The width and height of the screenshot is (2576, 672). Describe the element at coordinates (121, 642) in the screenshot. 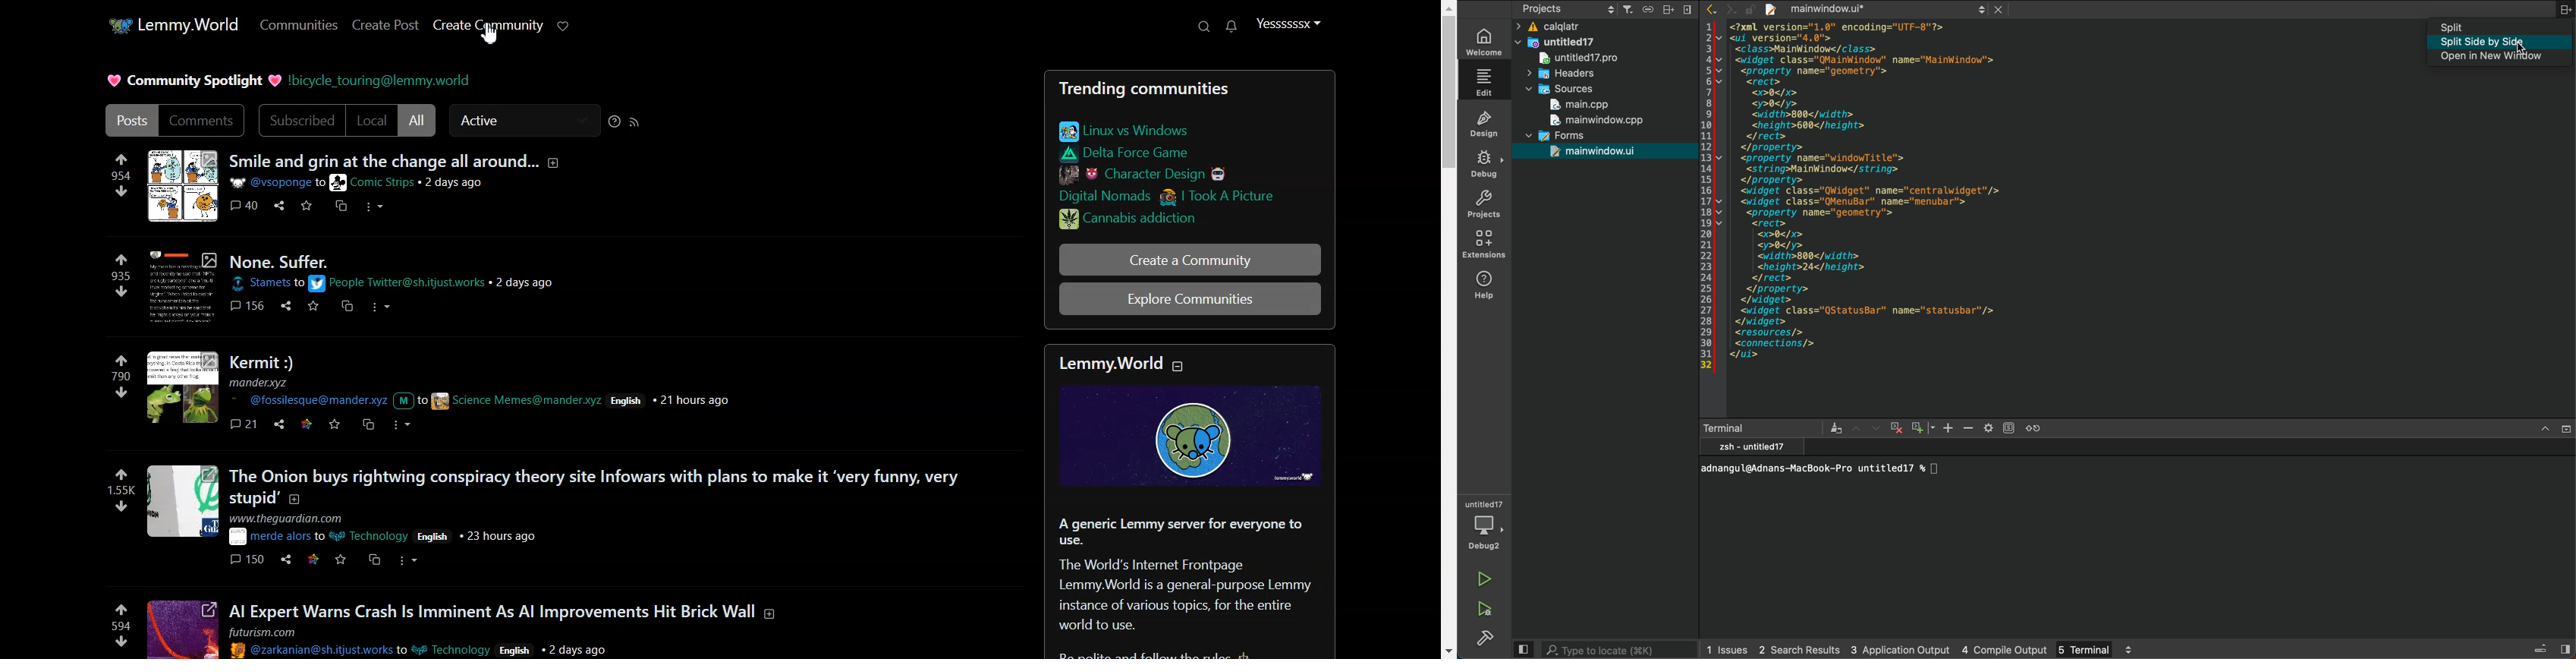

I see `downvote` at that location.